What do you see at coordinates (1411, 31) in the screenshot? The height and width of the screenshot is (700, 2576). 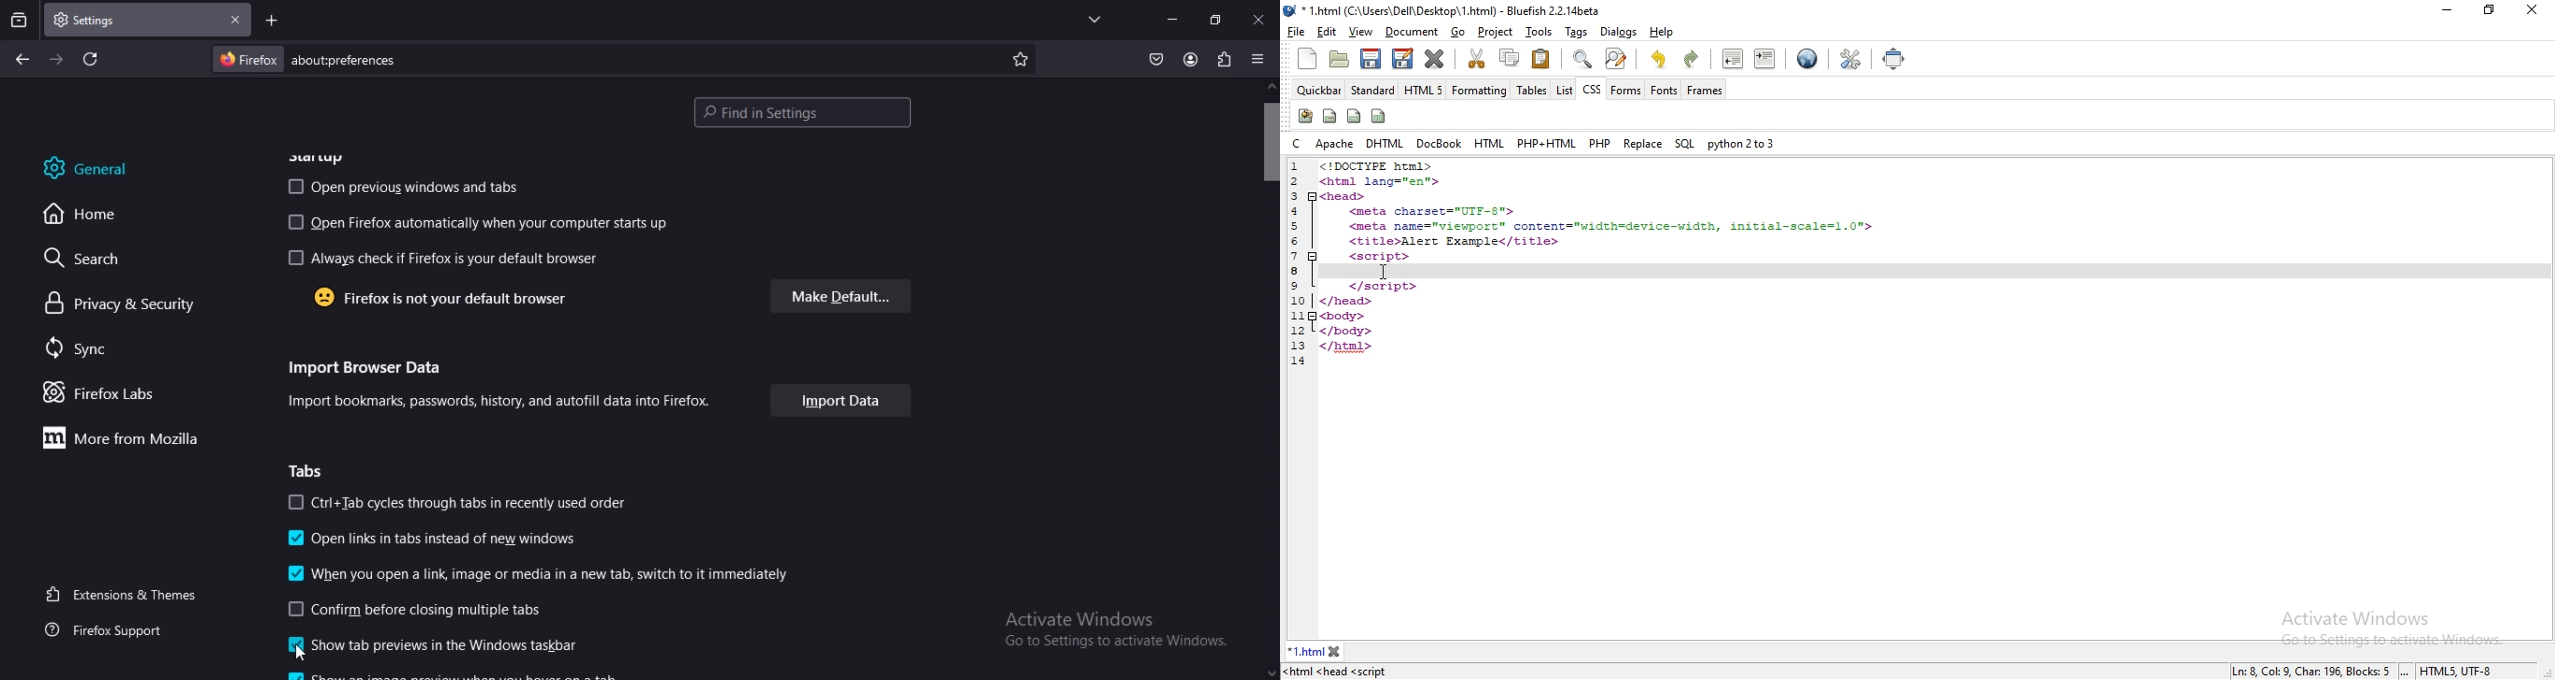 I see `document` at bounding box center [1411, 31].